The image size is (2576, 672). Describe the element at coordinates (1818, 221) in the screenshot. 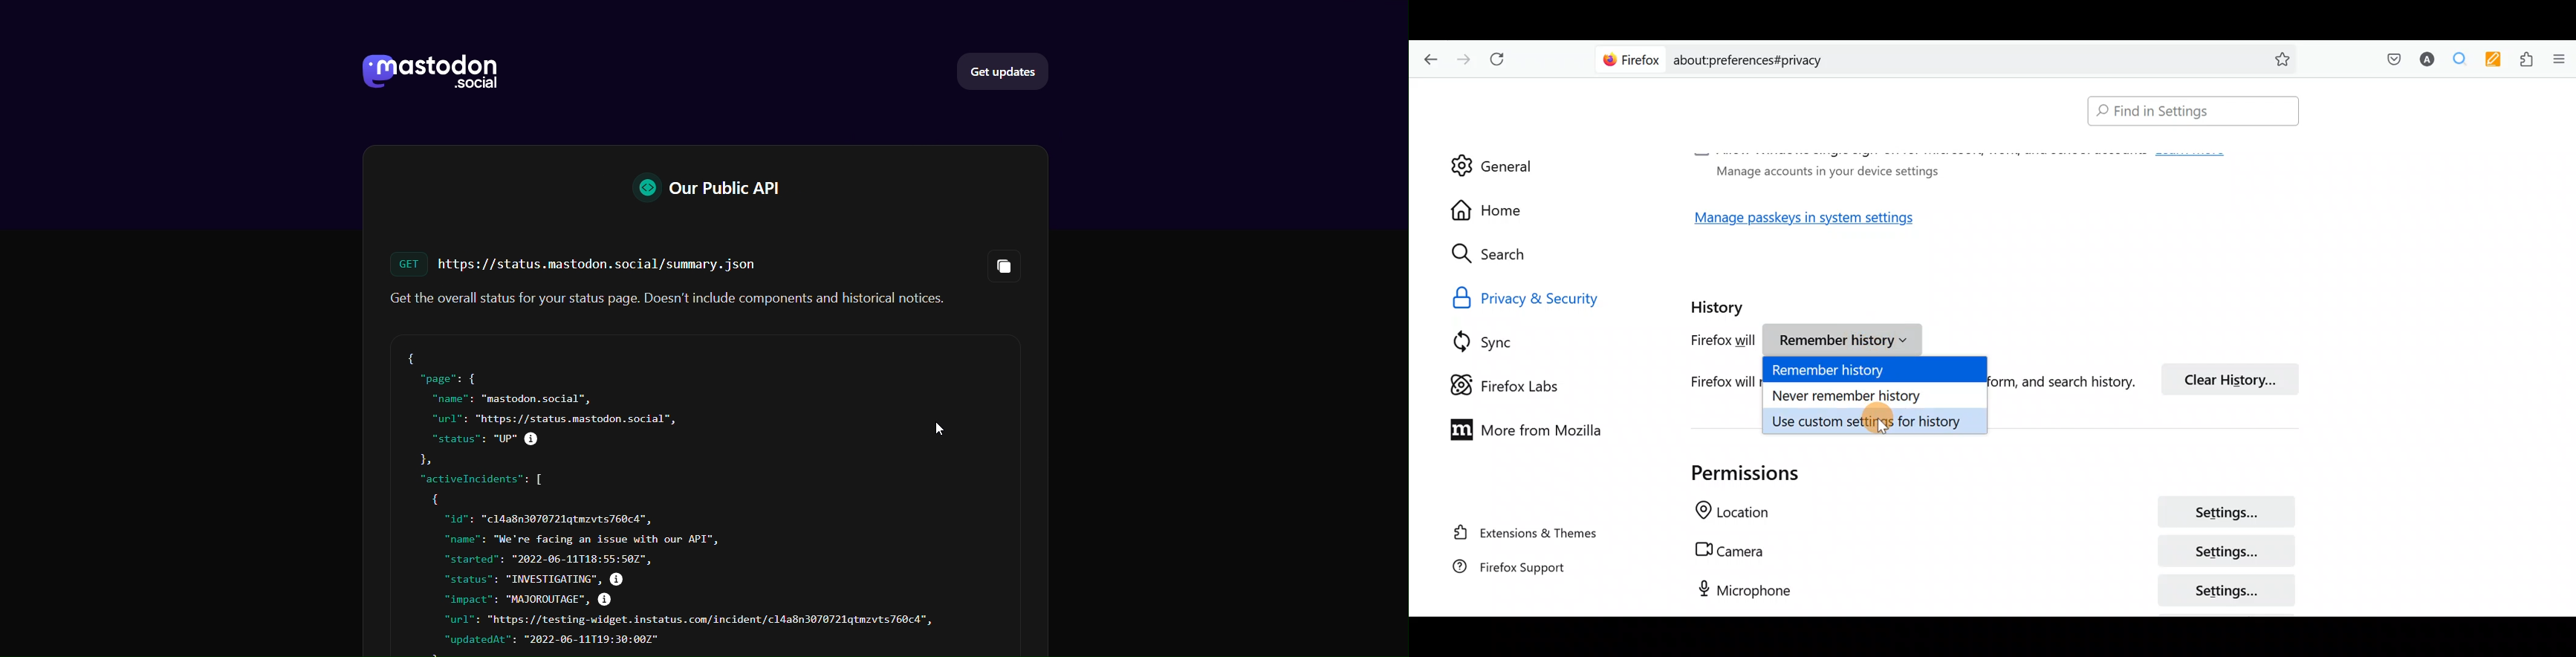

I see `Manage passkeys in system settings` at that location.